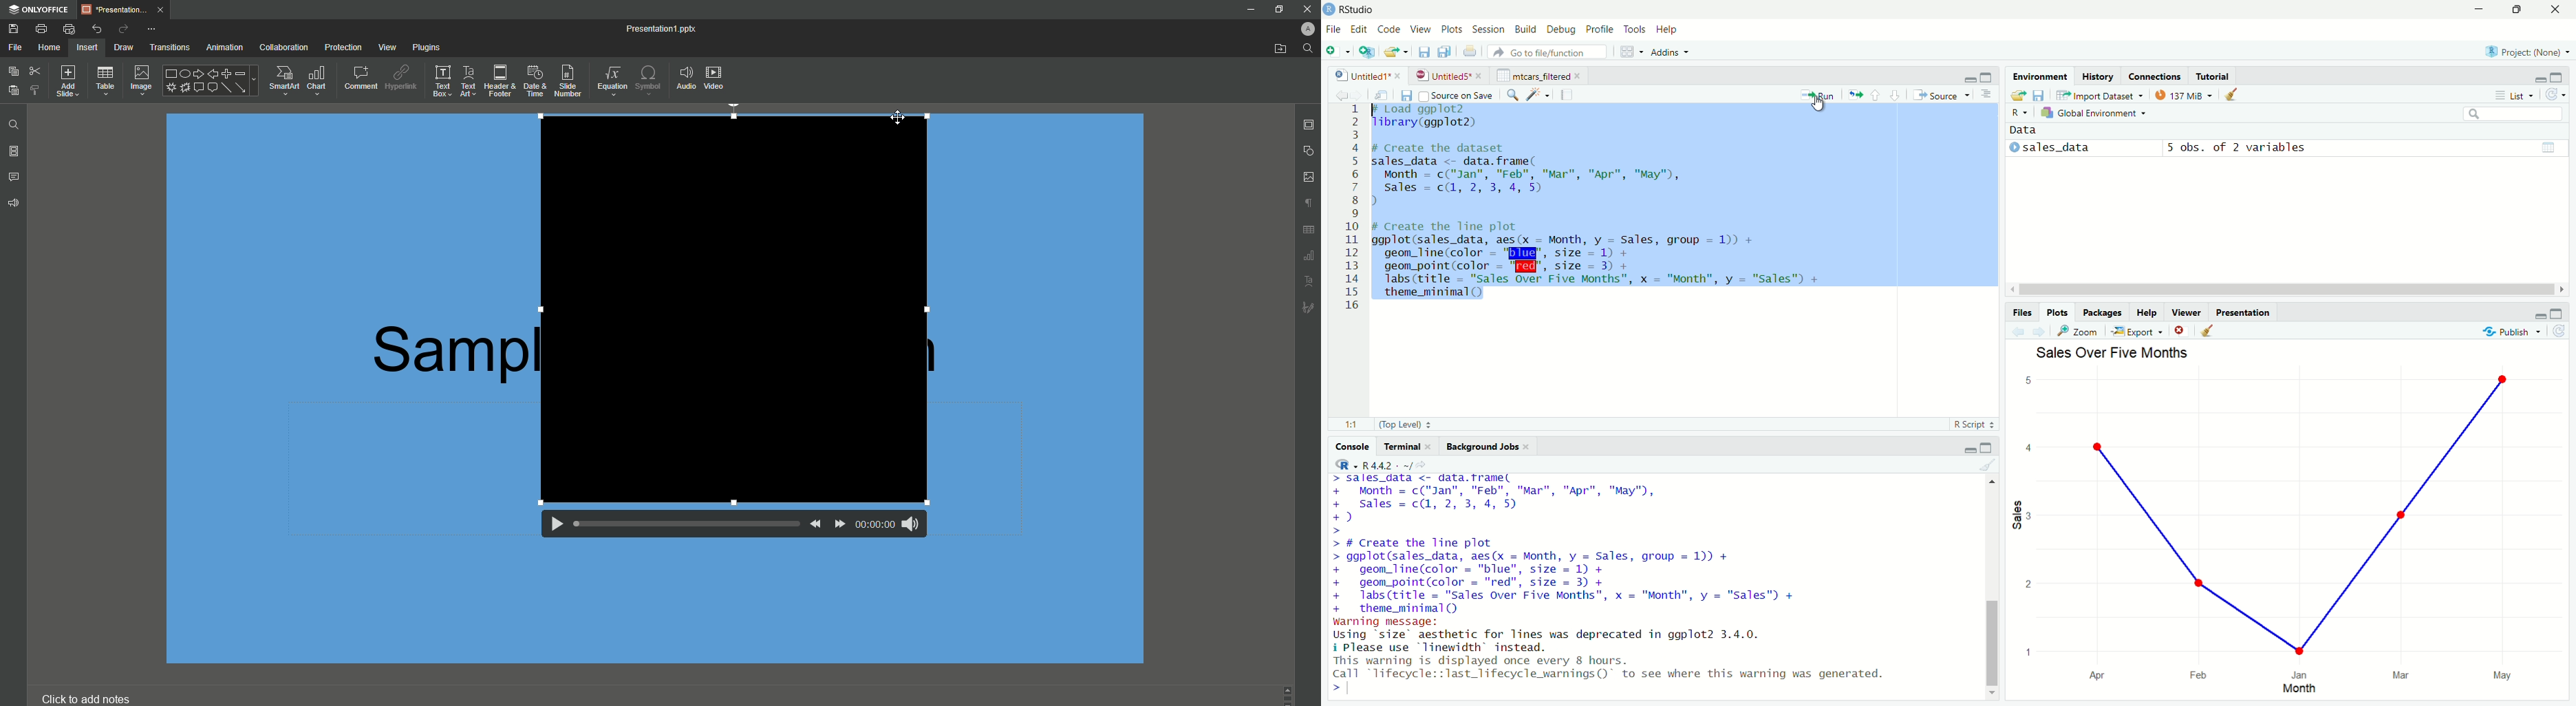 The height and width of the screenshot is (728, 2576). Describe the element at coordinates (2115, 352) in the screenshot. I see `Sales Over Five Months` at that location.